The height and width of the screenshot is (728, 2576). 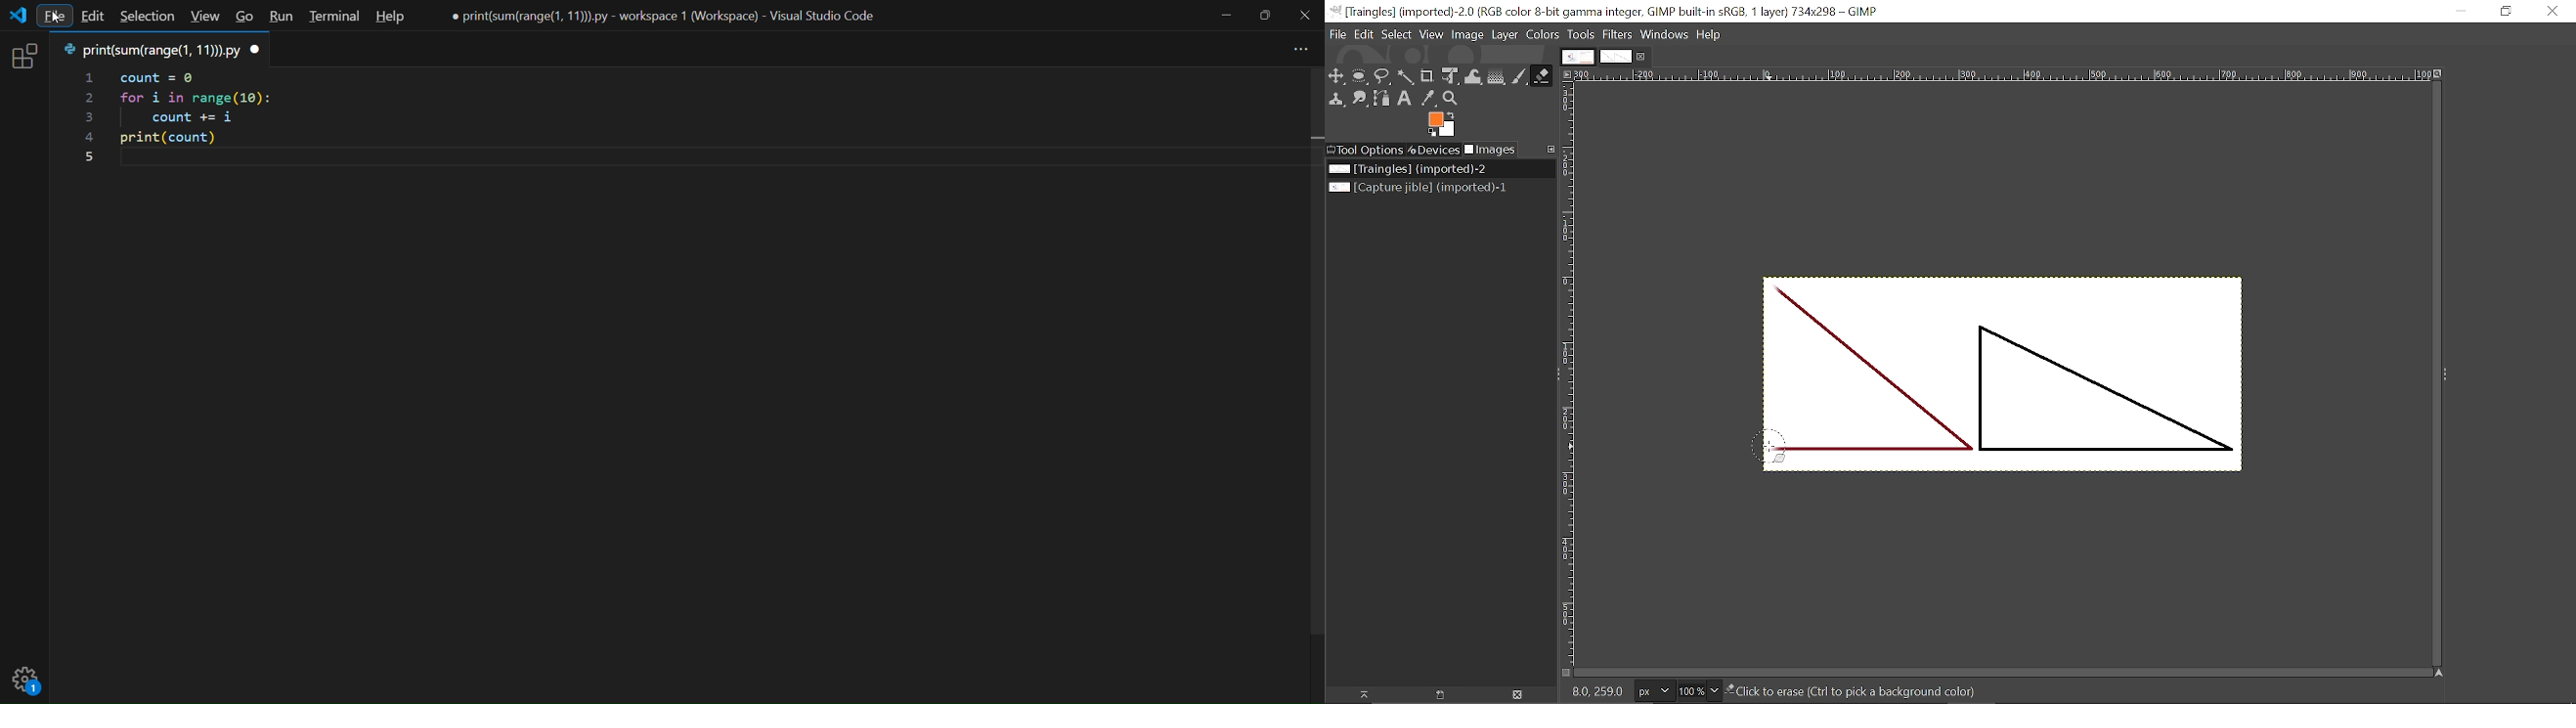 I want to click on Help, so click(x=1710, y=34).